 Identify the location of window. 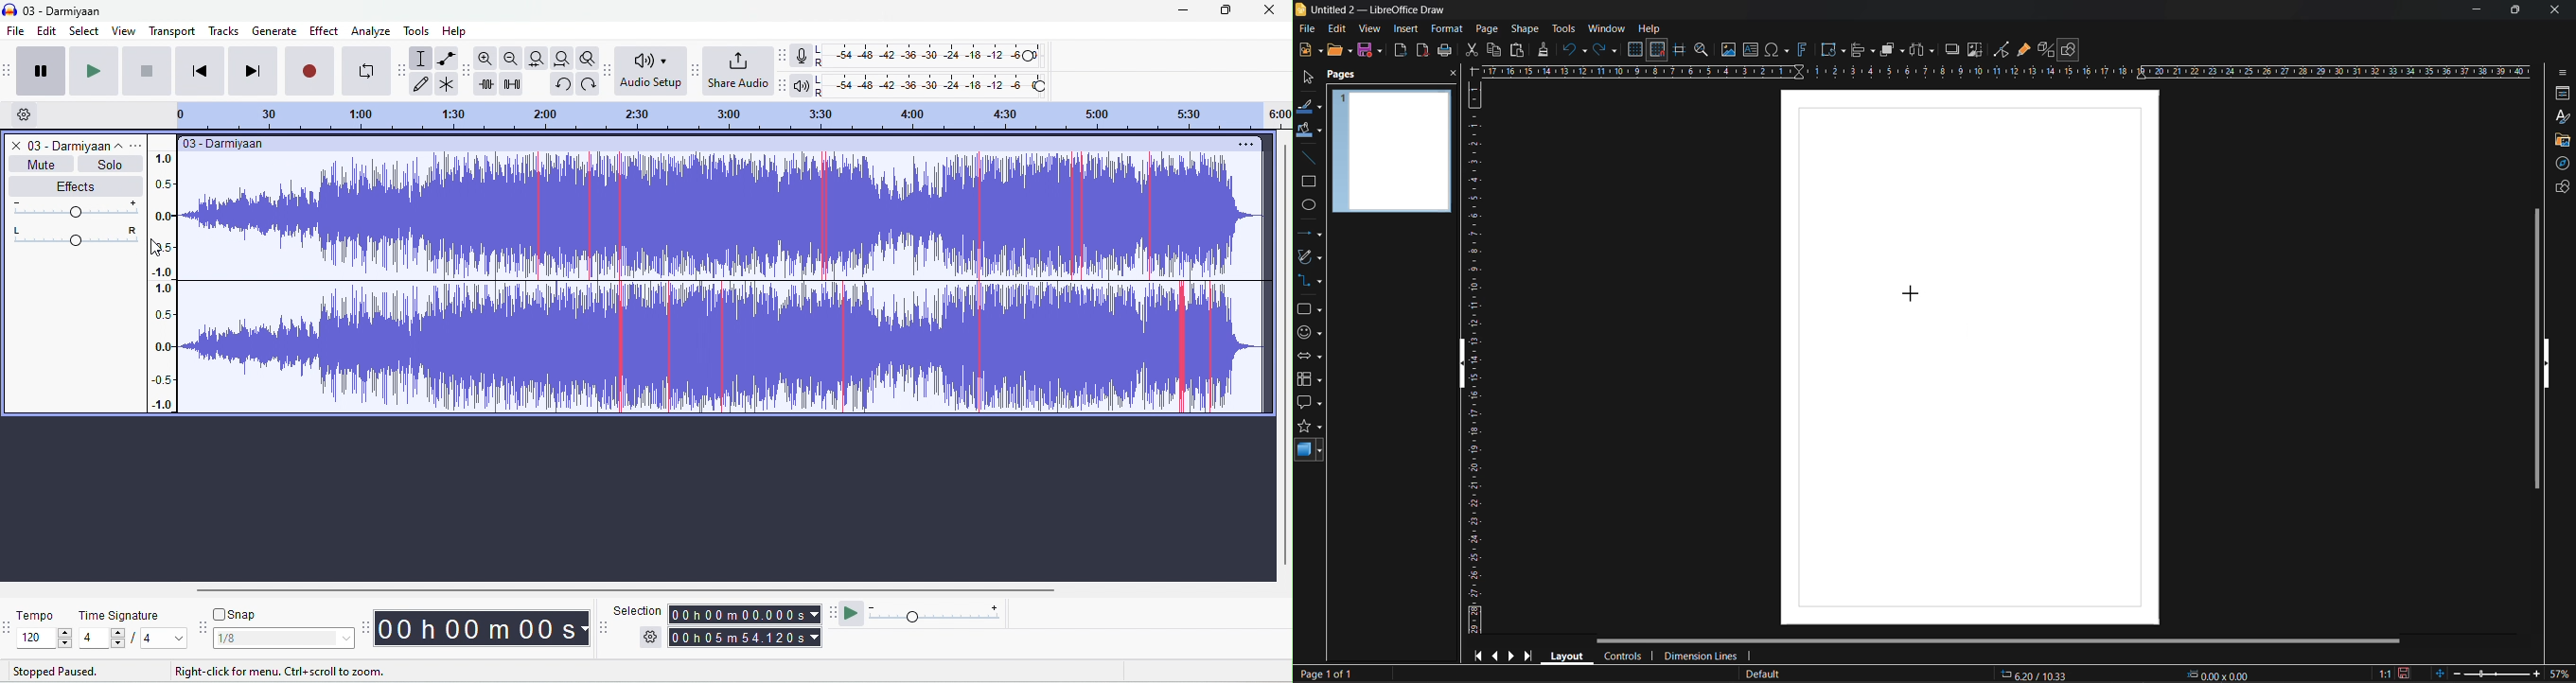
(1606, 28).